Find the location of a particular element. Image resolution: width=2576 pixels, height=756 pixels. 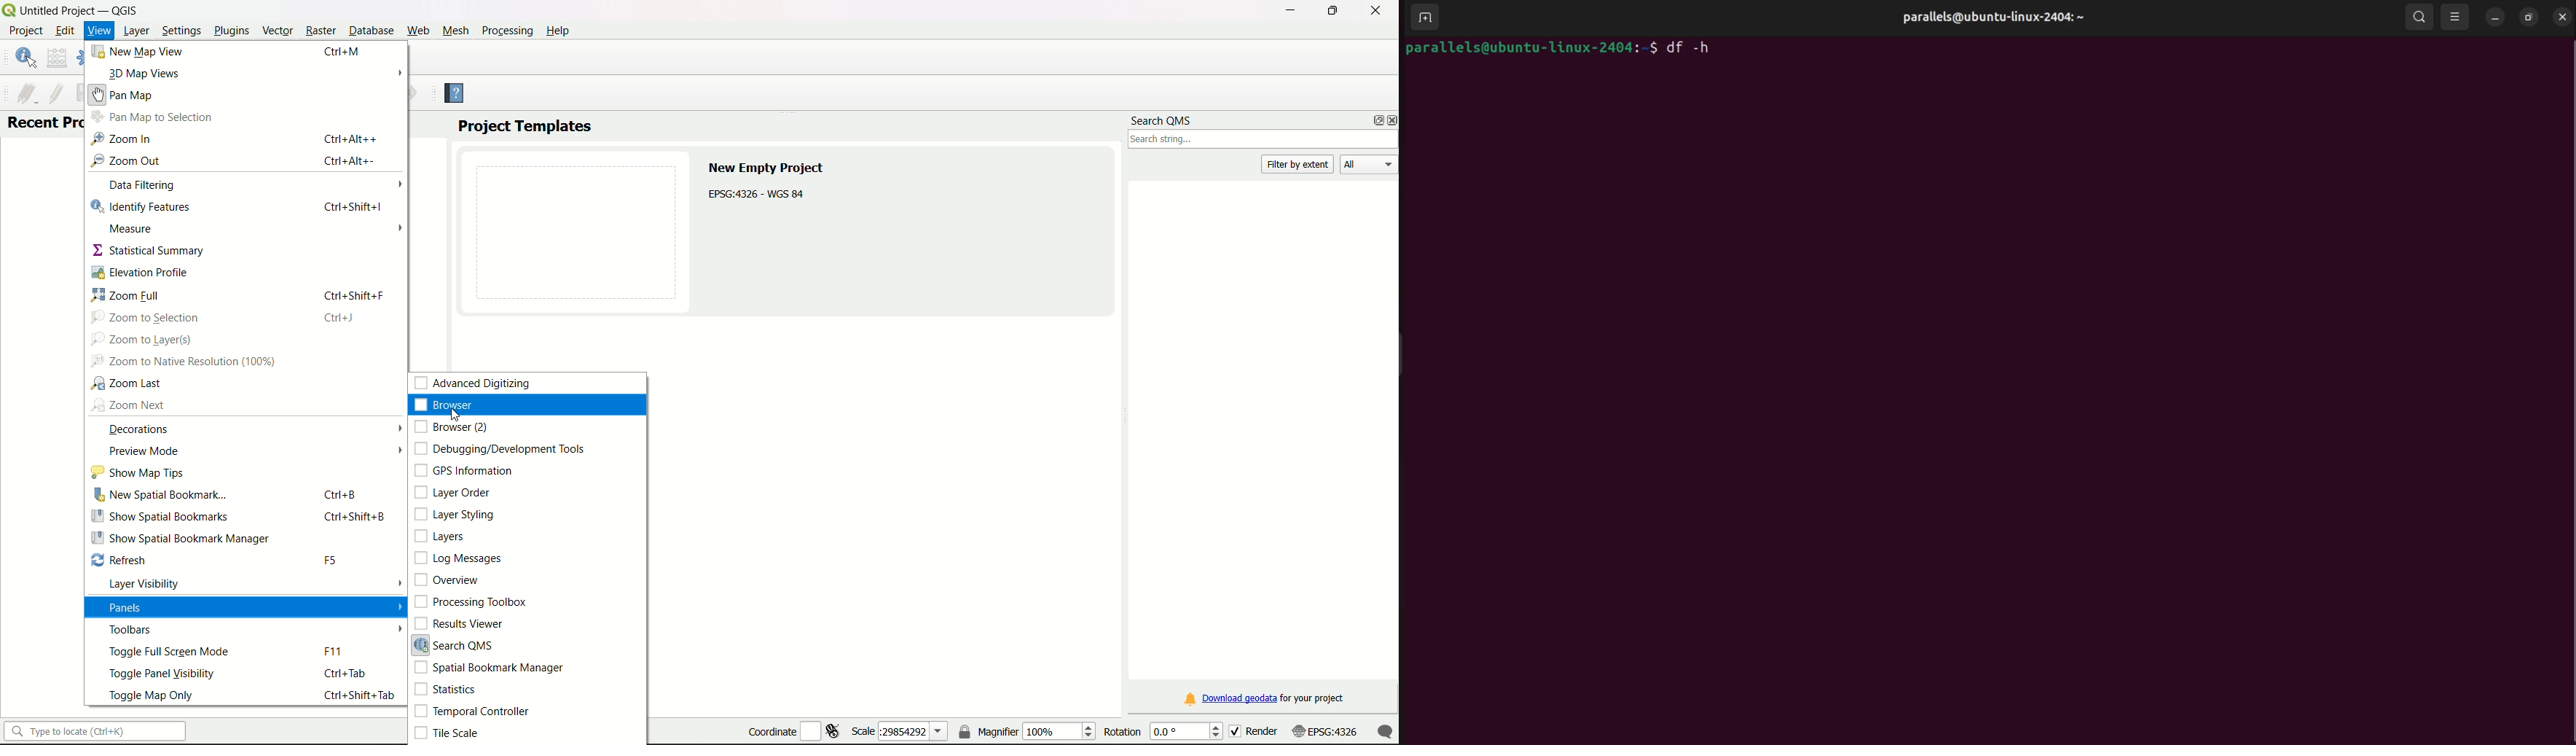

close is located at coordinates (1390, 121).